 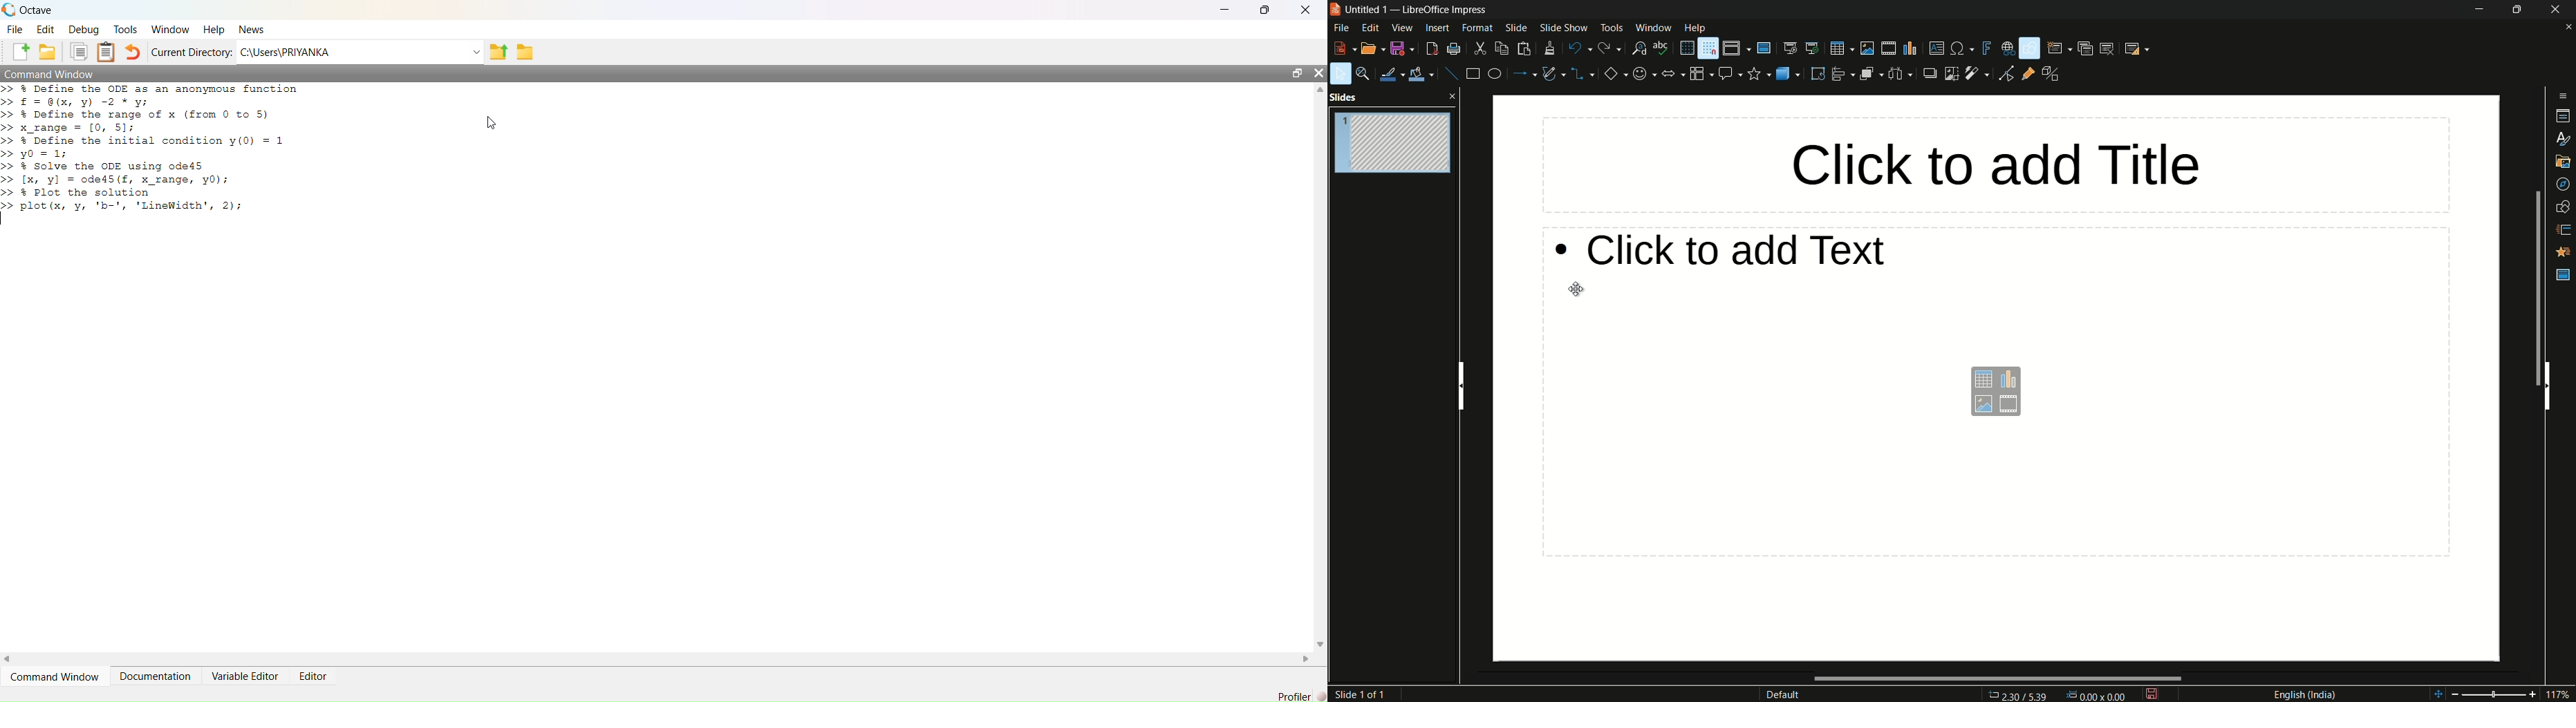 What do you see at coordinates (1930, 75) in the screenshot?
I see `shadow` at bounding box center [1930, 75].